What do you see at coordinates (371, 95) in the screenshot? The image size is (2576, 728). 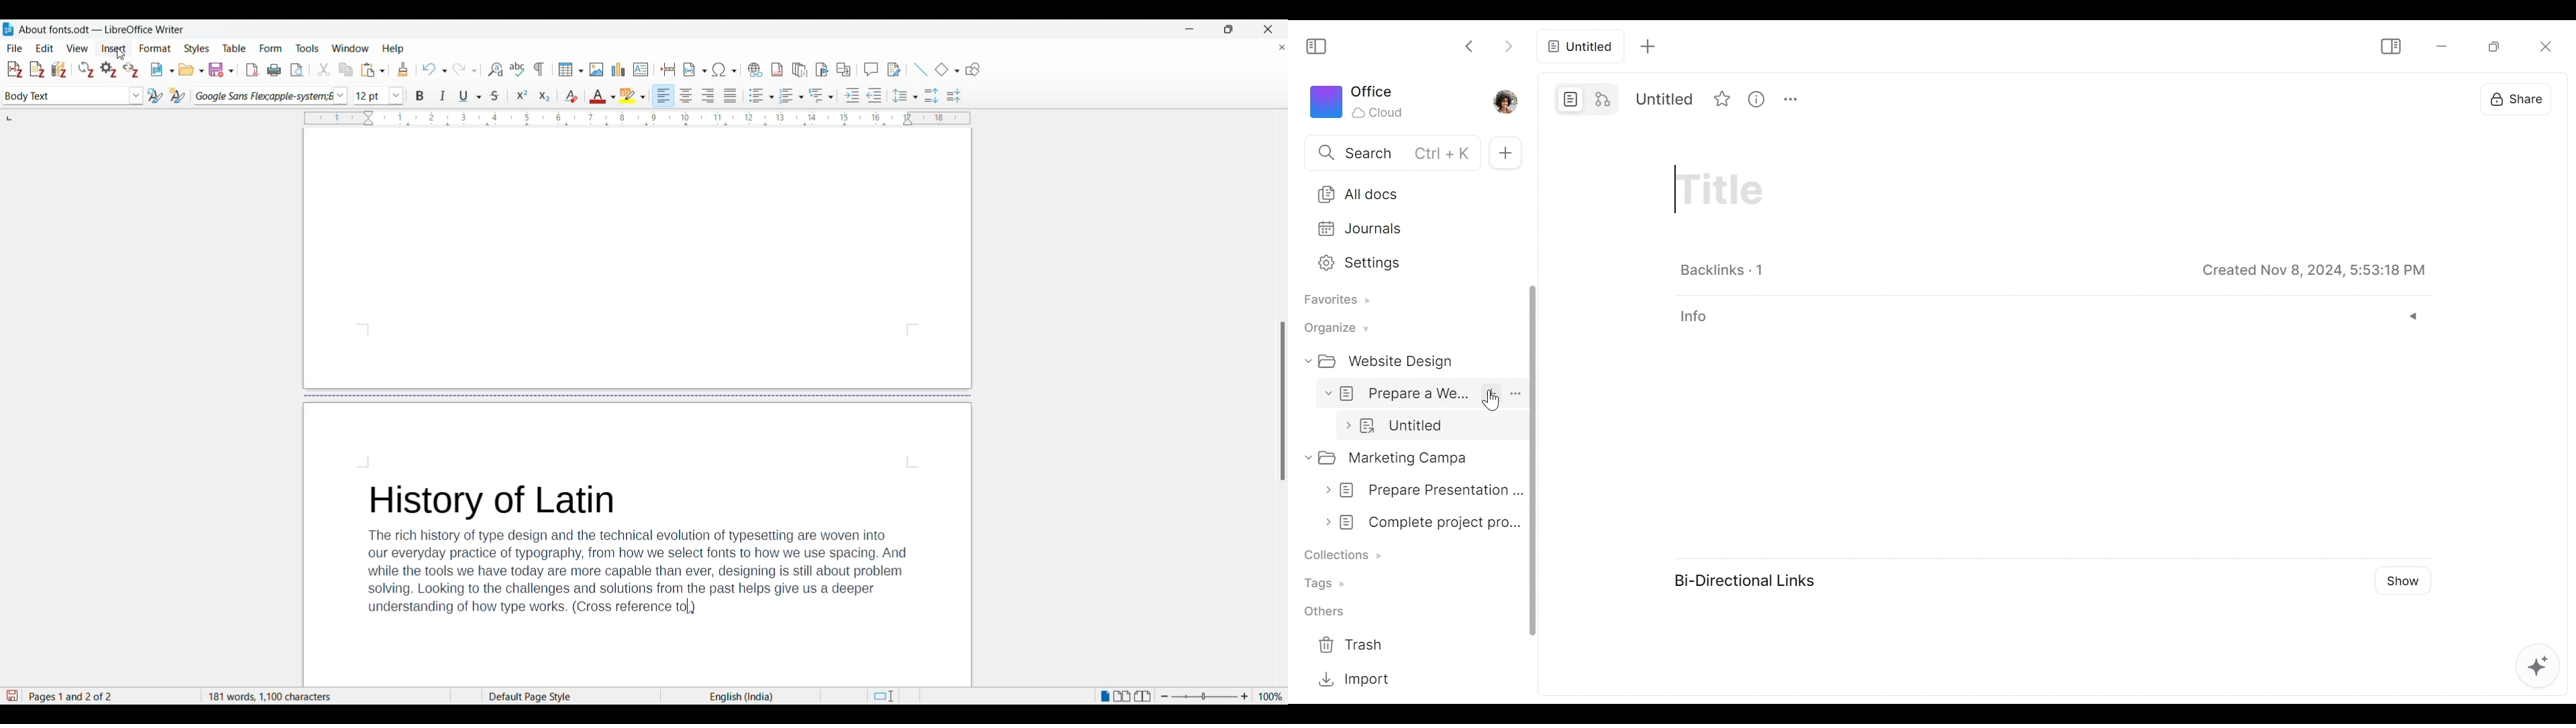 I see `Input font` at bounding box center [371, 95].